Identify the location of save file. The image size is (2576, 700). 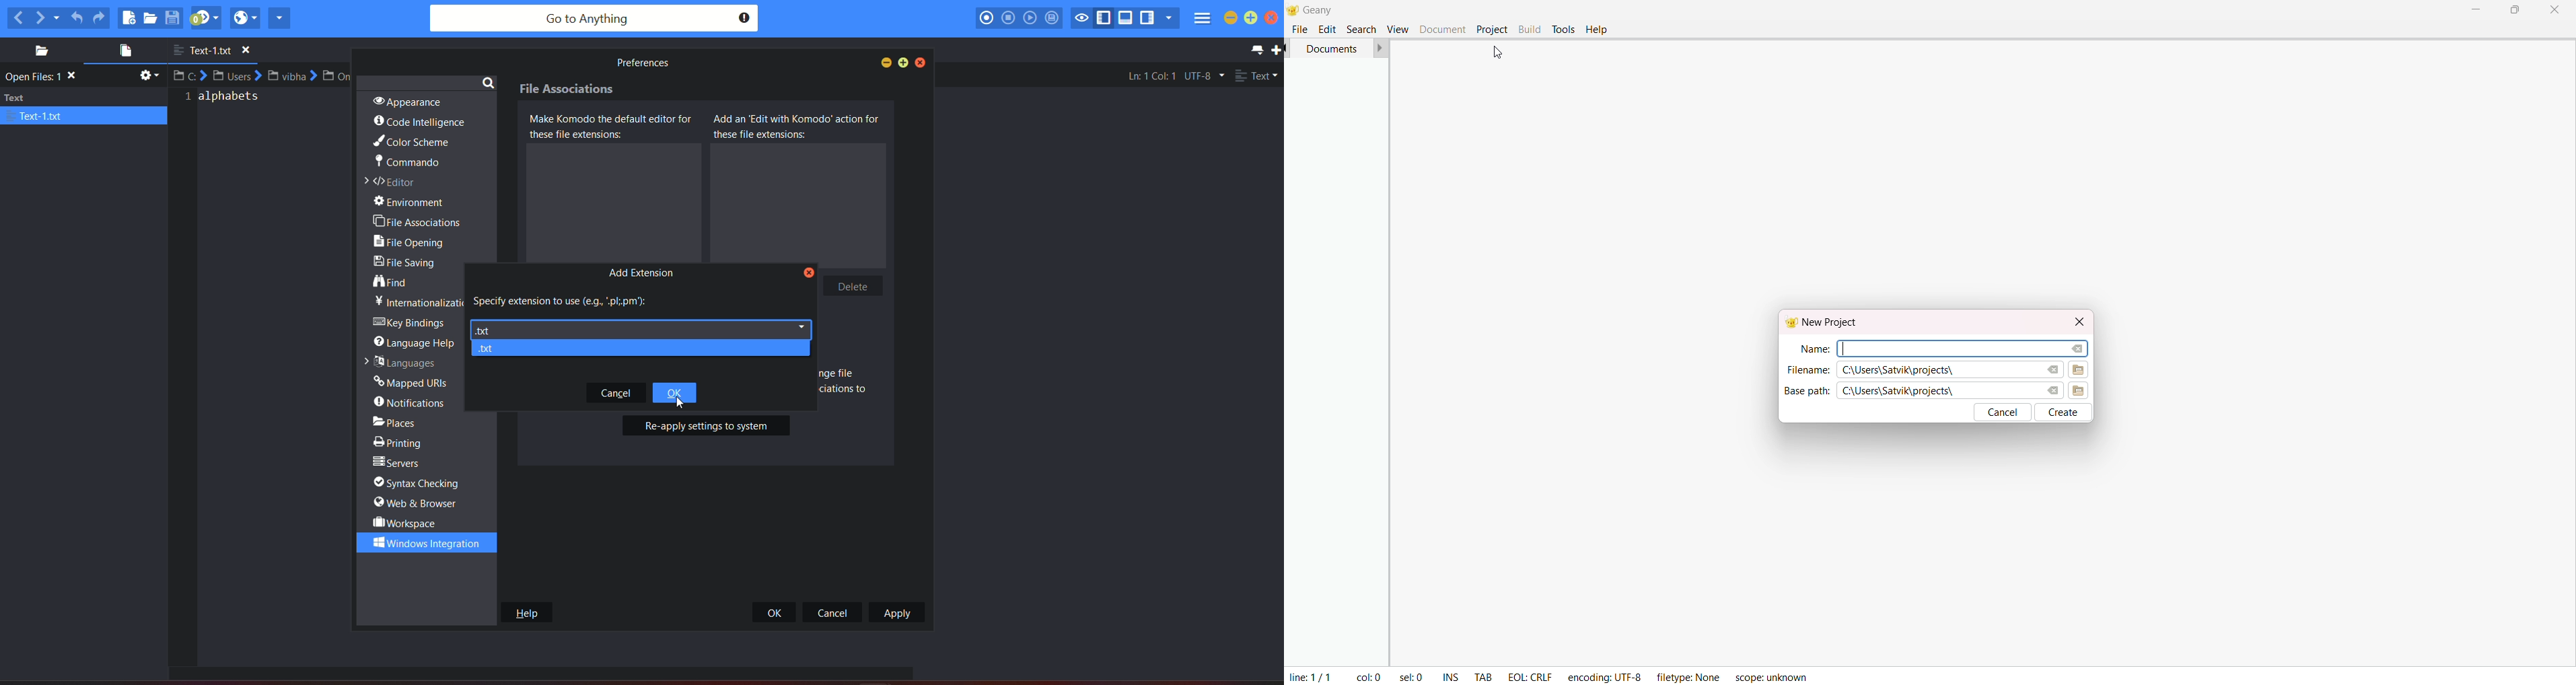
(174, 17).